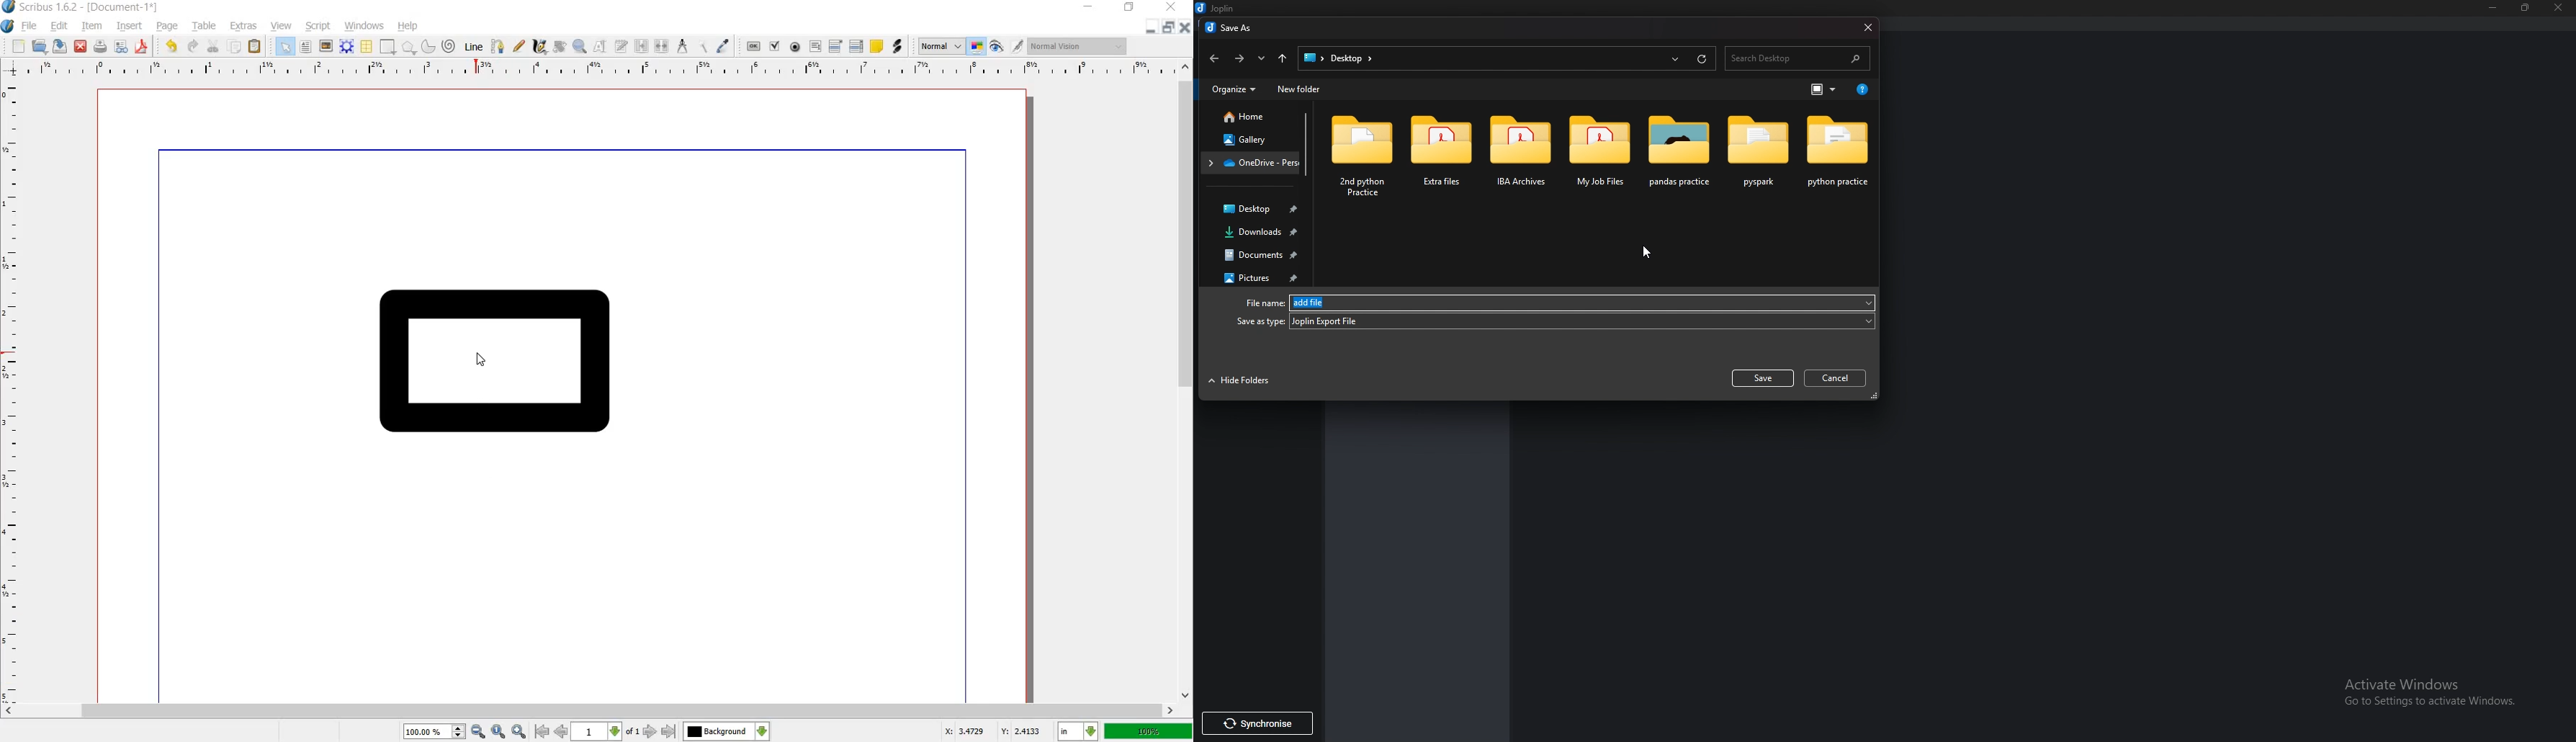  What do you see at coordinates (683, 45) in the screenshot?
I see `measurements` at bounding box center [683, 45].